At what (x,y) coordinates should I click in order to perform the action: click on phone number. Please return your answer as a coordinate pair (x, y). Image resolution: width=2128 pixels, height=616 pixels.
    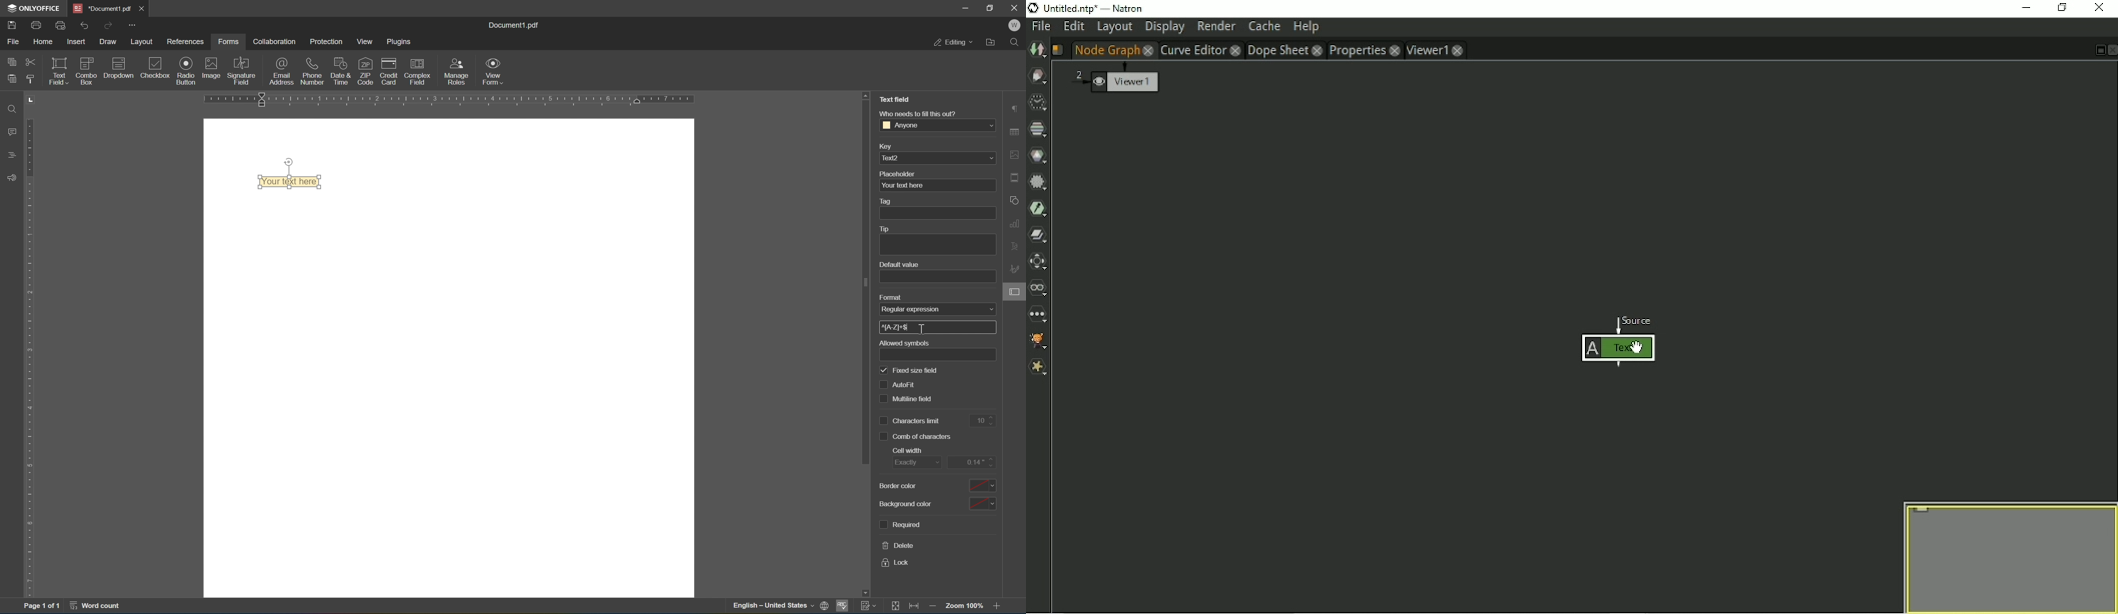
    Looking at the image, I should click on (311, 70).